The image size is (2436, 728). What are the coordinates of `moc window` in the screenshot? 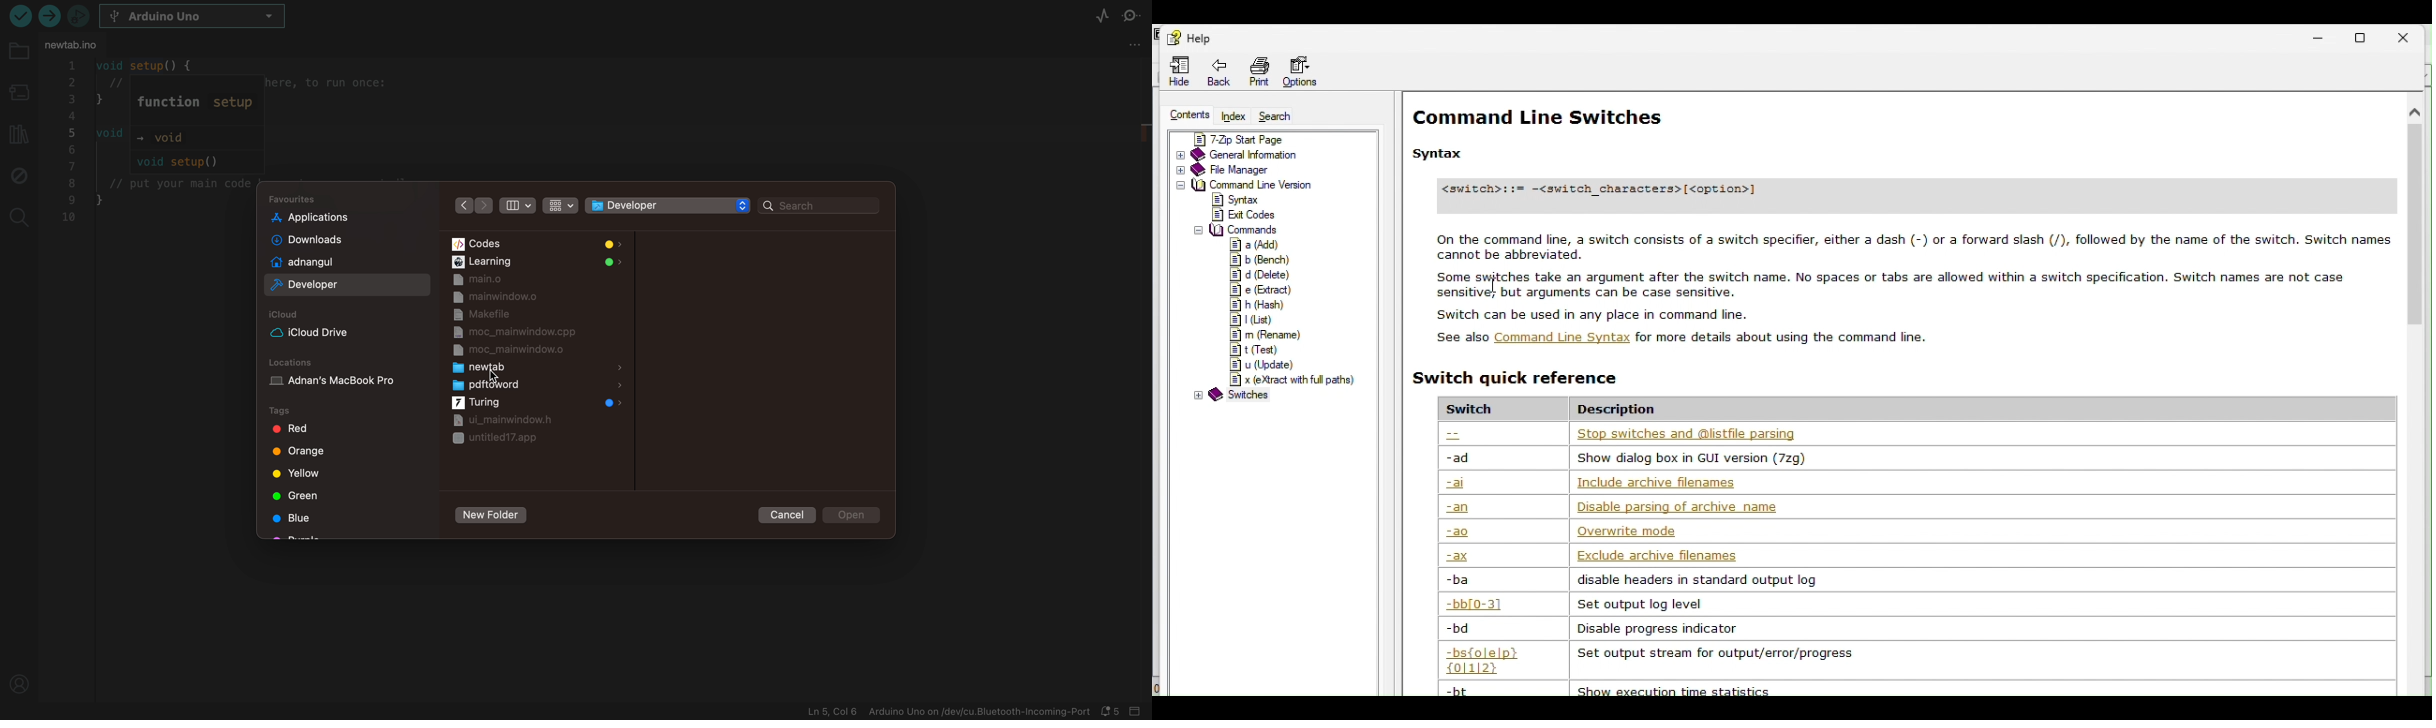 It's located at (516, 332).